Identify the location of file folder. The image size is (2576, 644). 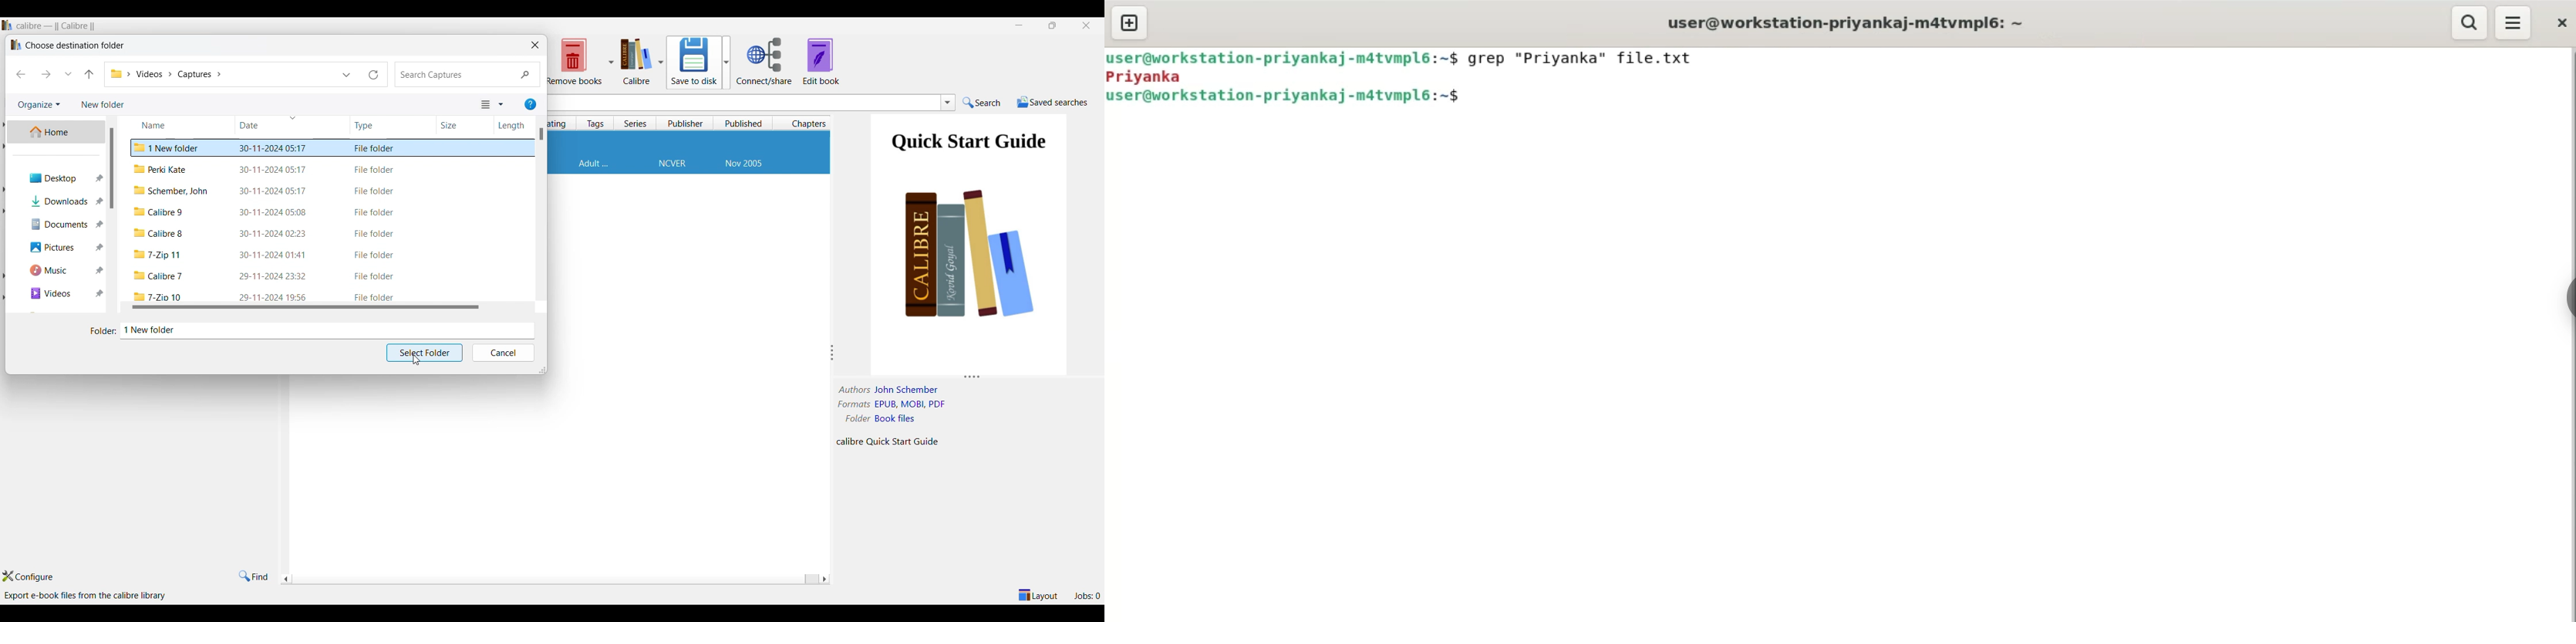
(374, 297).